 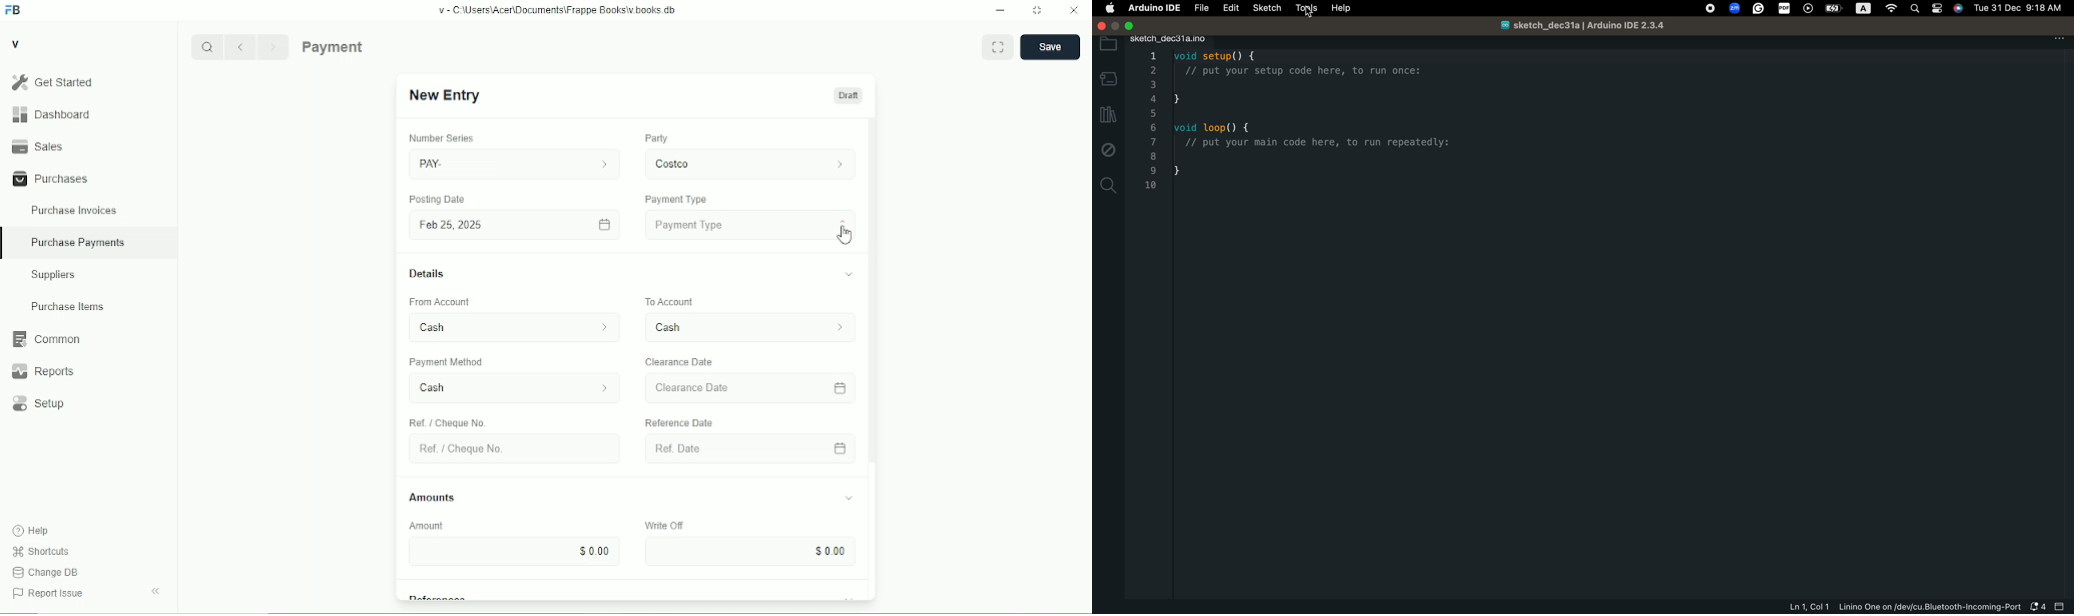 What do you see at coordinates (871, 293) in the screenshot?
I see `vertical scrollbar` at bounding box center [871, 293].